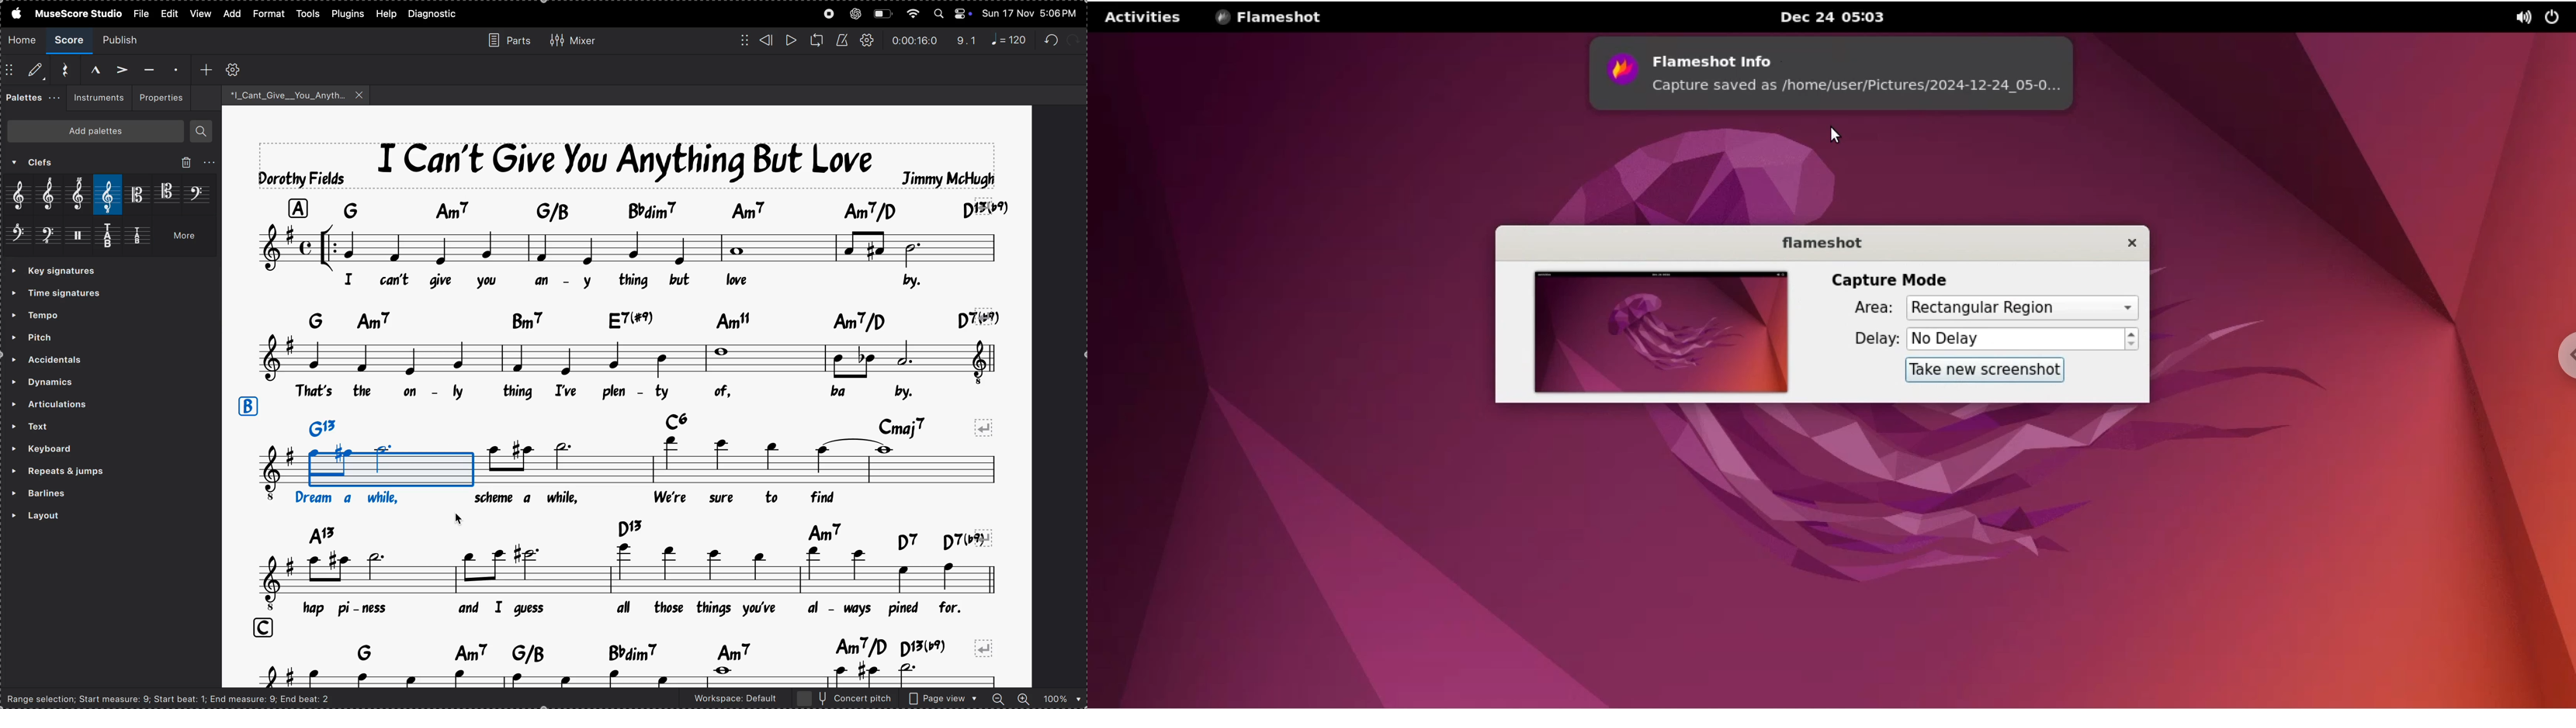 This screenshot has height=728, width=2576. I want to click on treble clef , so click(21, 196).